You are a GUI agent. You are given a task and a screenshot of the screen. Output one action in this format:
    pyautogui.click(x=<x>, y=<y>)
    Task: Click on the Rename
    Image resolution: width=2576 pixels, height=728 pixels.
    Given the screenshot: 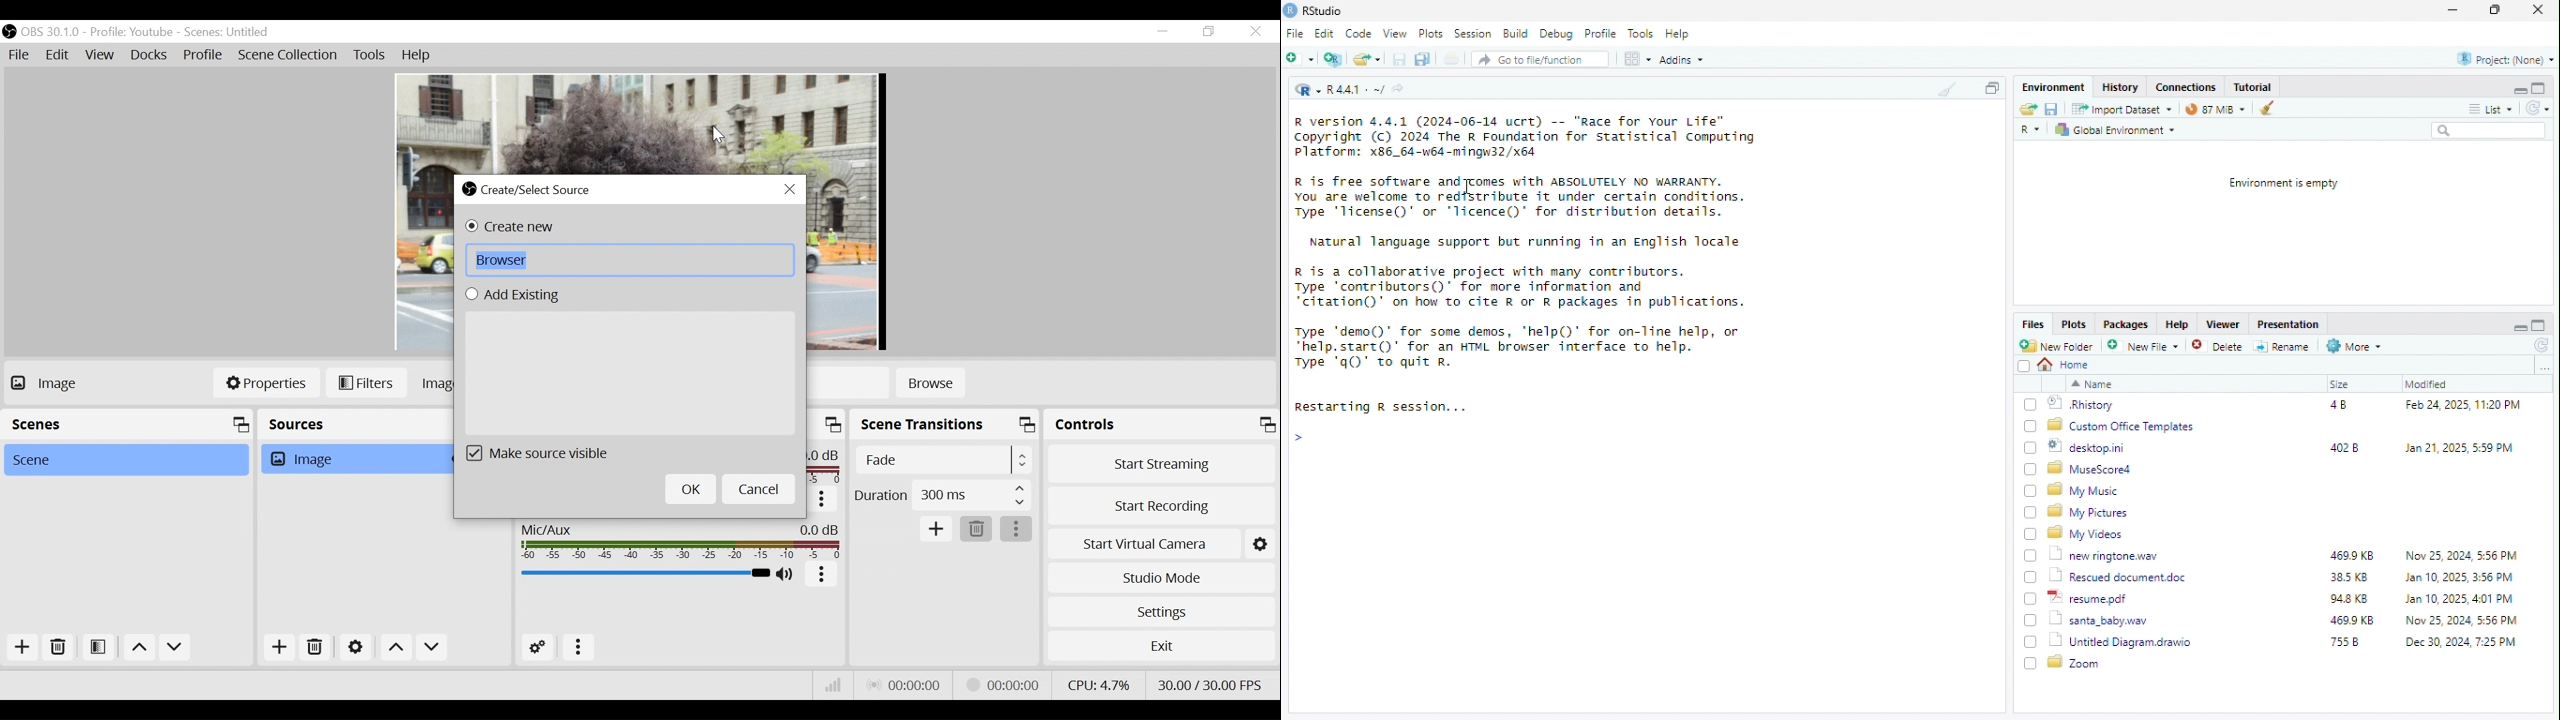 What is the action you would take?
    pyautogui.click(x=2283, y=347)
    